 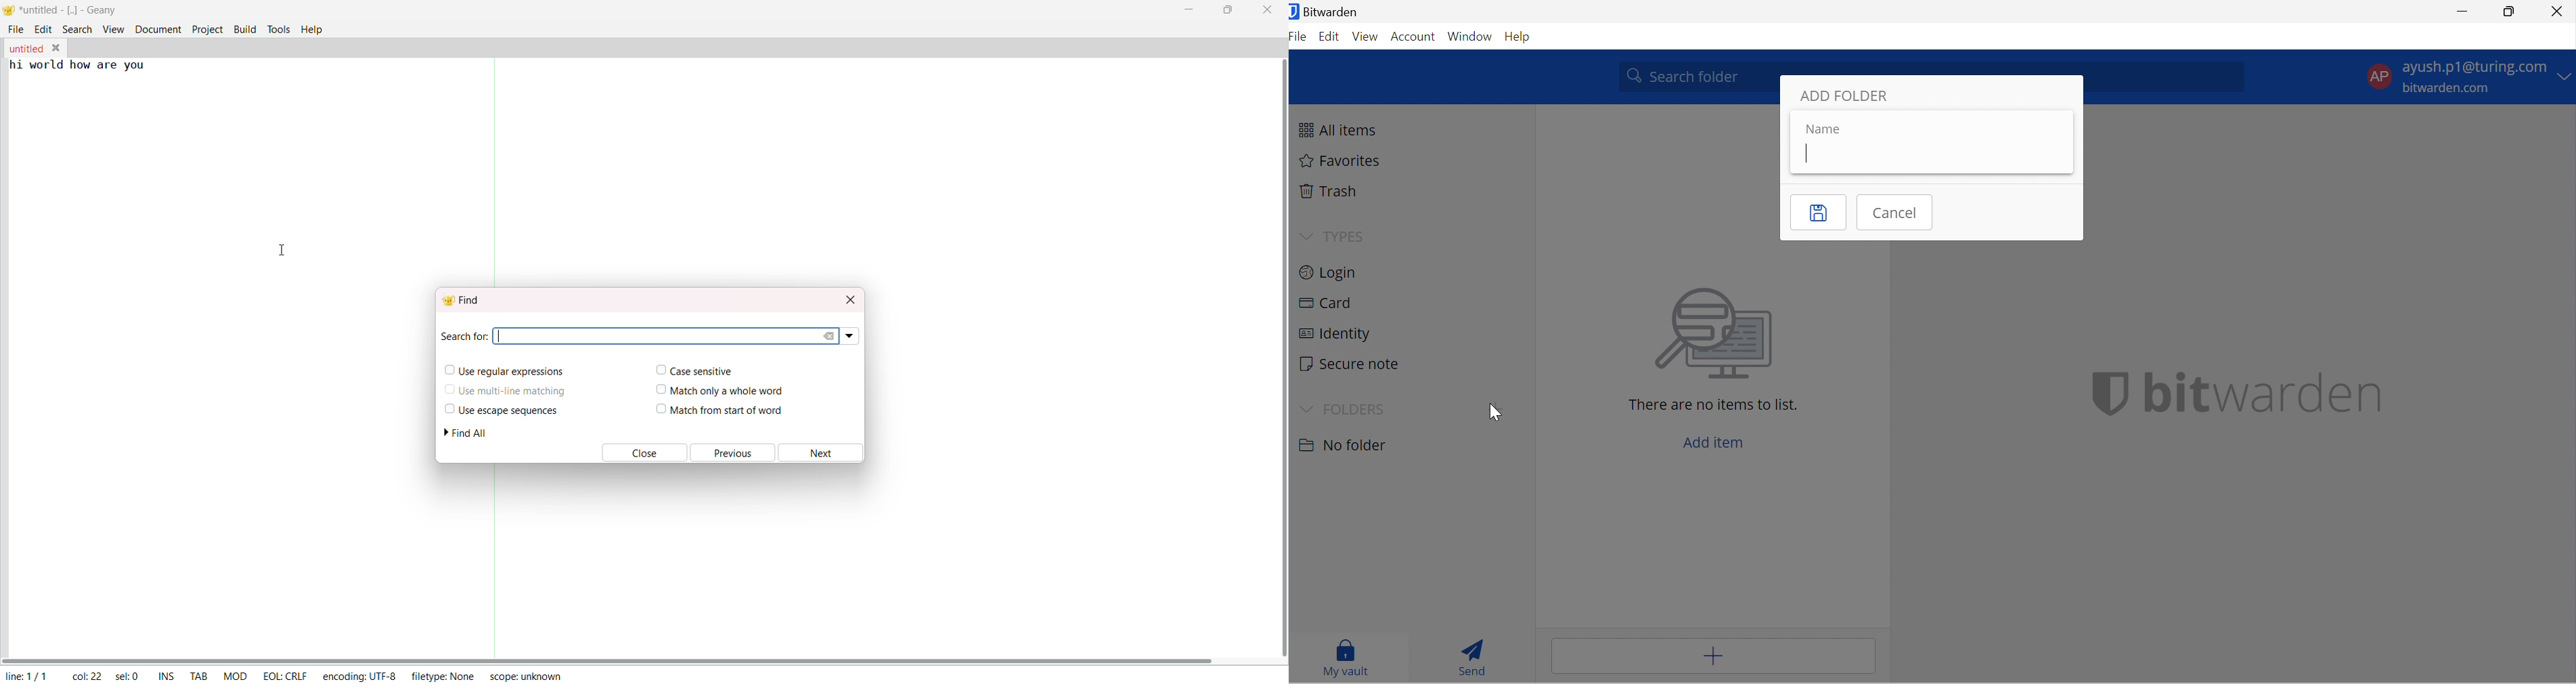 What do you see at coordinates (499, 412) in the screenshot?
I see `use escape sequence` at bounding box center [499, 412].